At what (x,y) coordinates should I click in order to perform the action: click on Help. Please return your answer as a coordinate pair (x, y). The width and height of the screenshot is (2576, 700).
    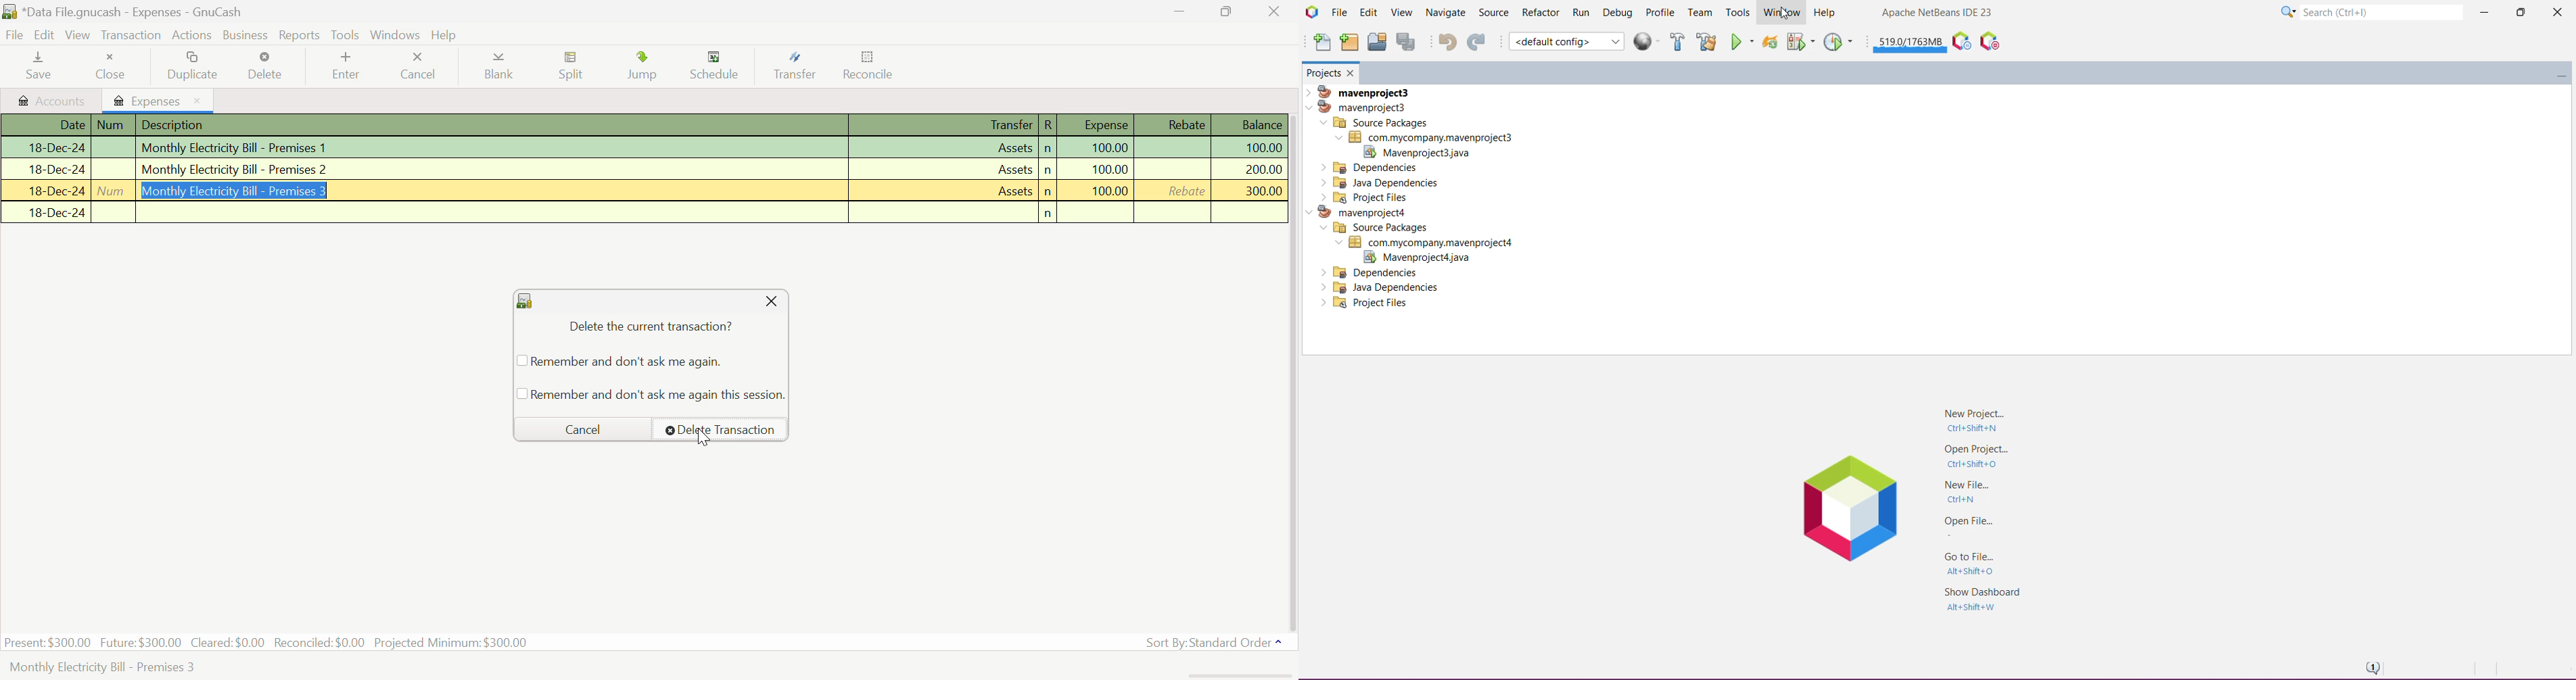
    Looking at the image, I should click on (446, 34).